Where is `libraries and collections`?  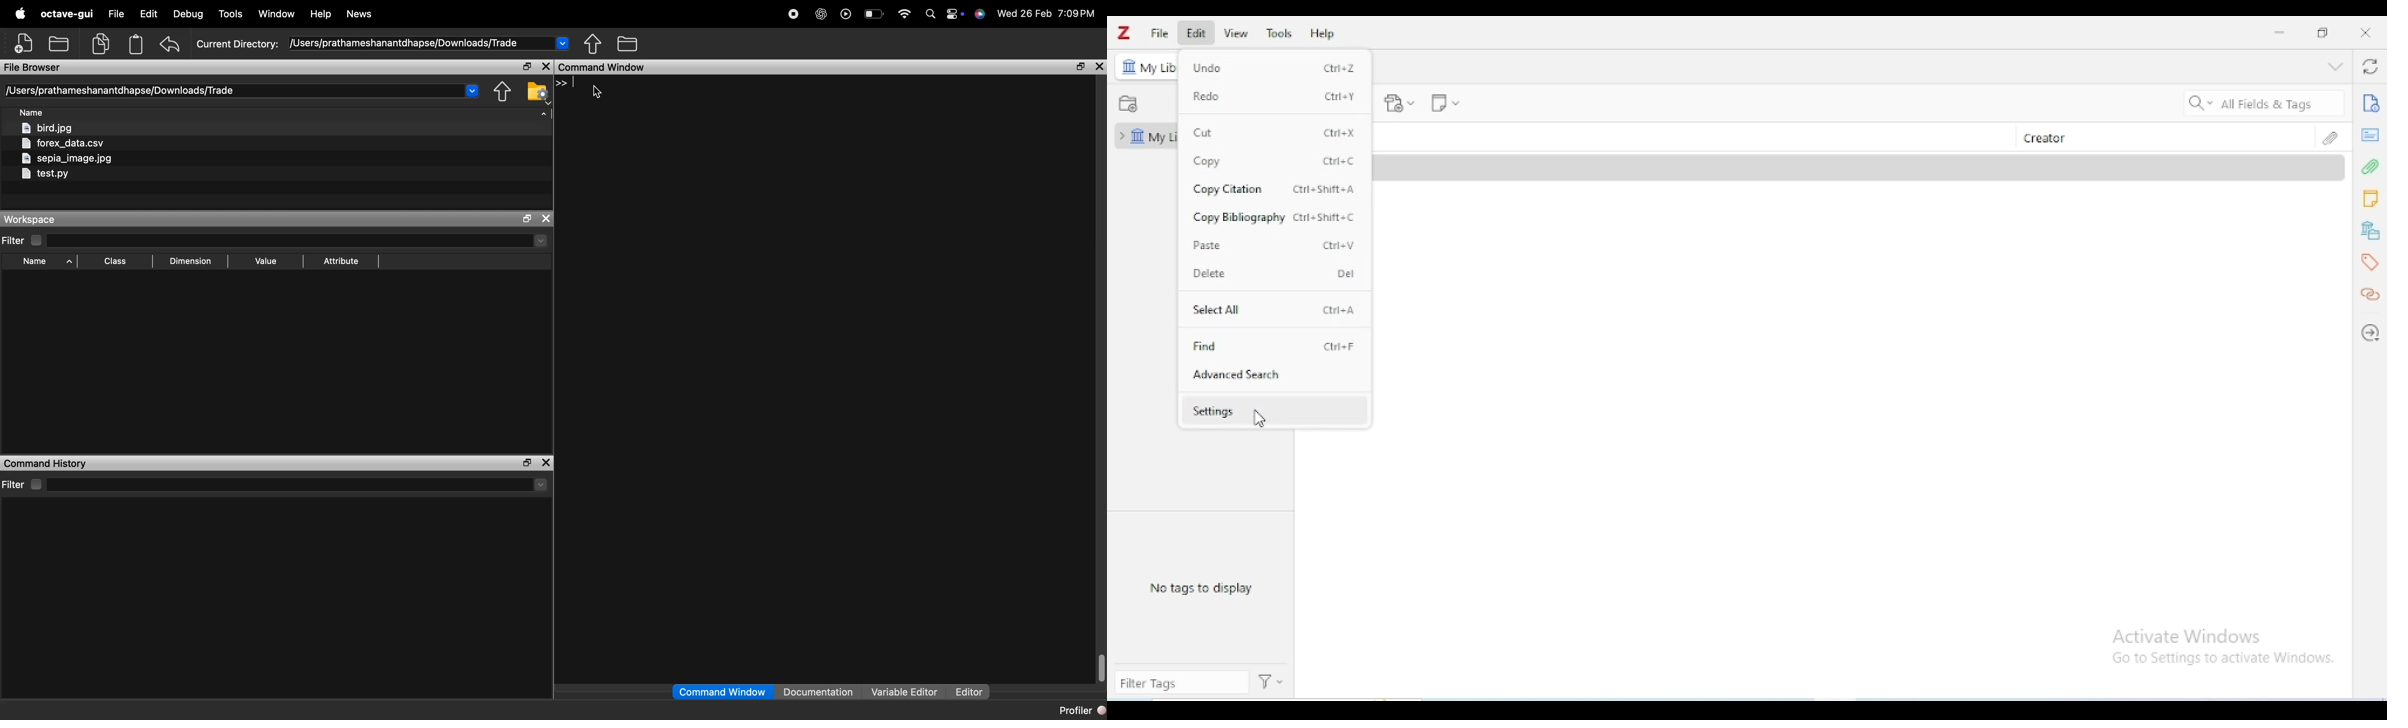
libraries and collections is located at coordinates (2370, 231).